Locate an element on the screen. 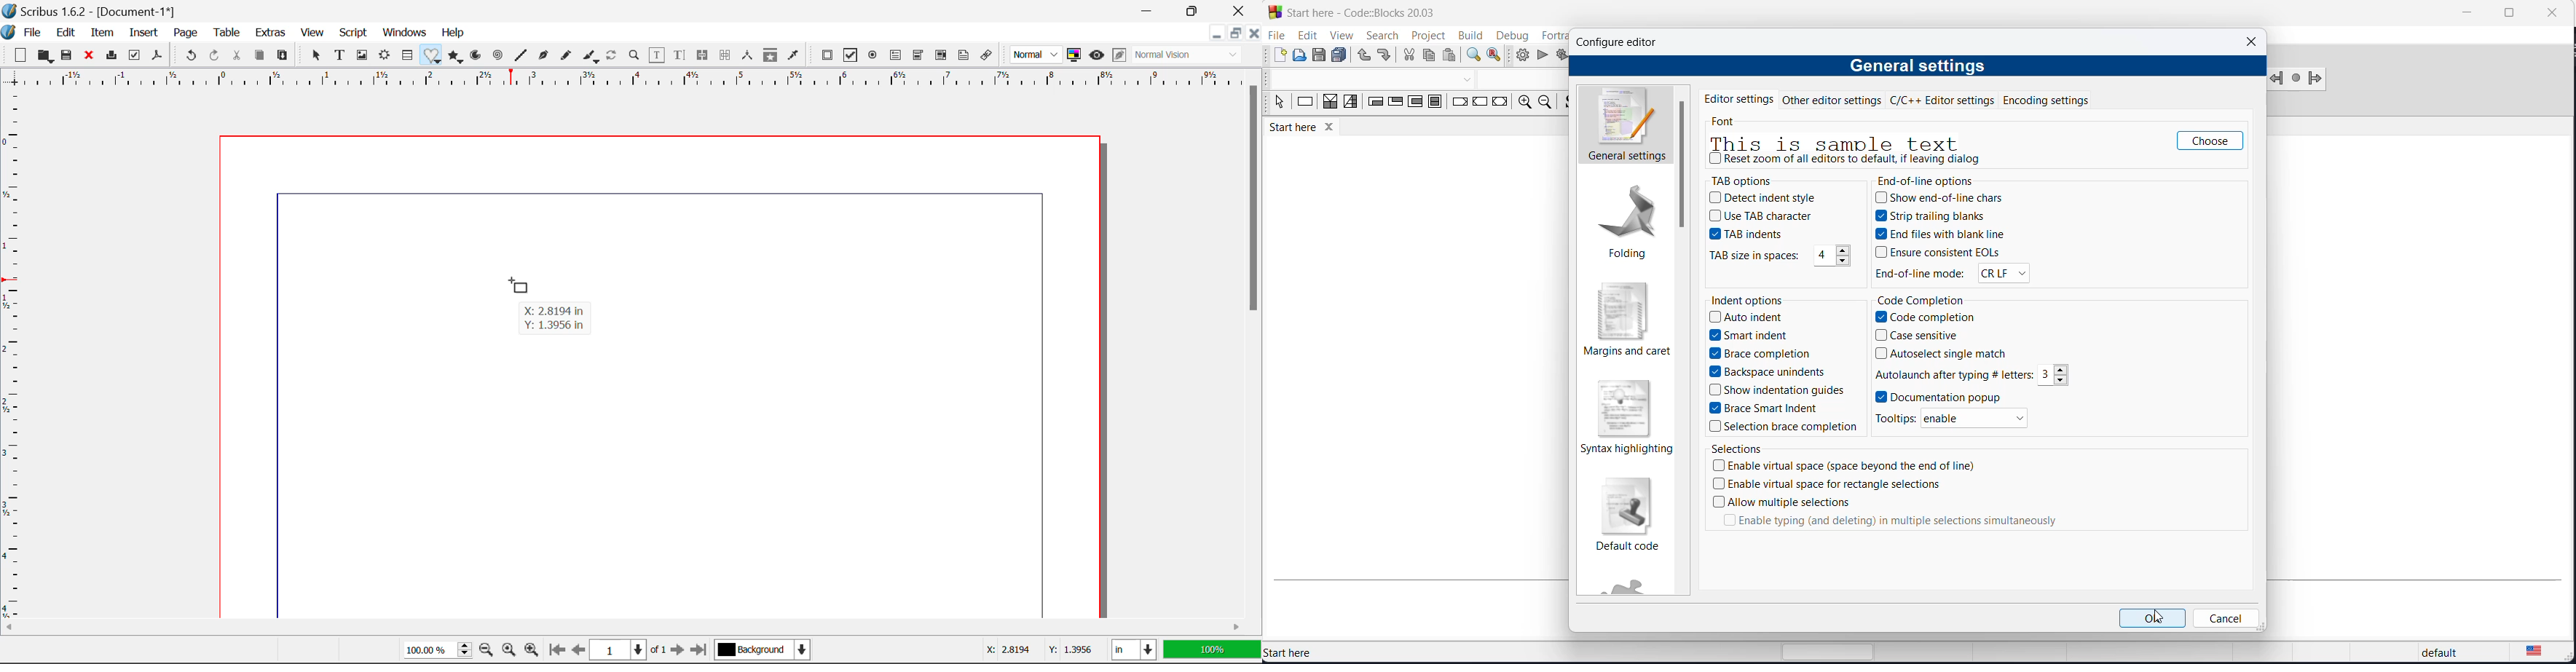  Windows is located at coordinates (405, 33).